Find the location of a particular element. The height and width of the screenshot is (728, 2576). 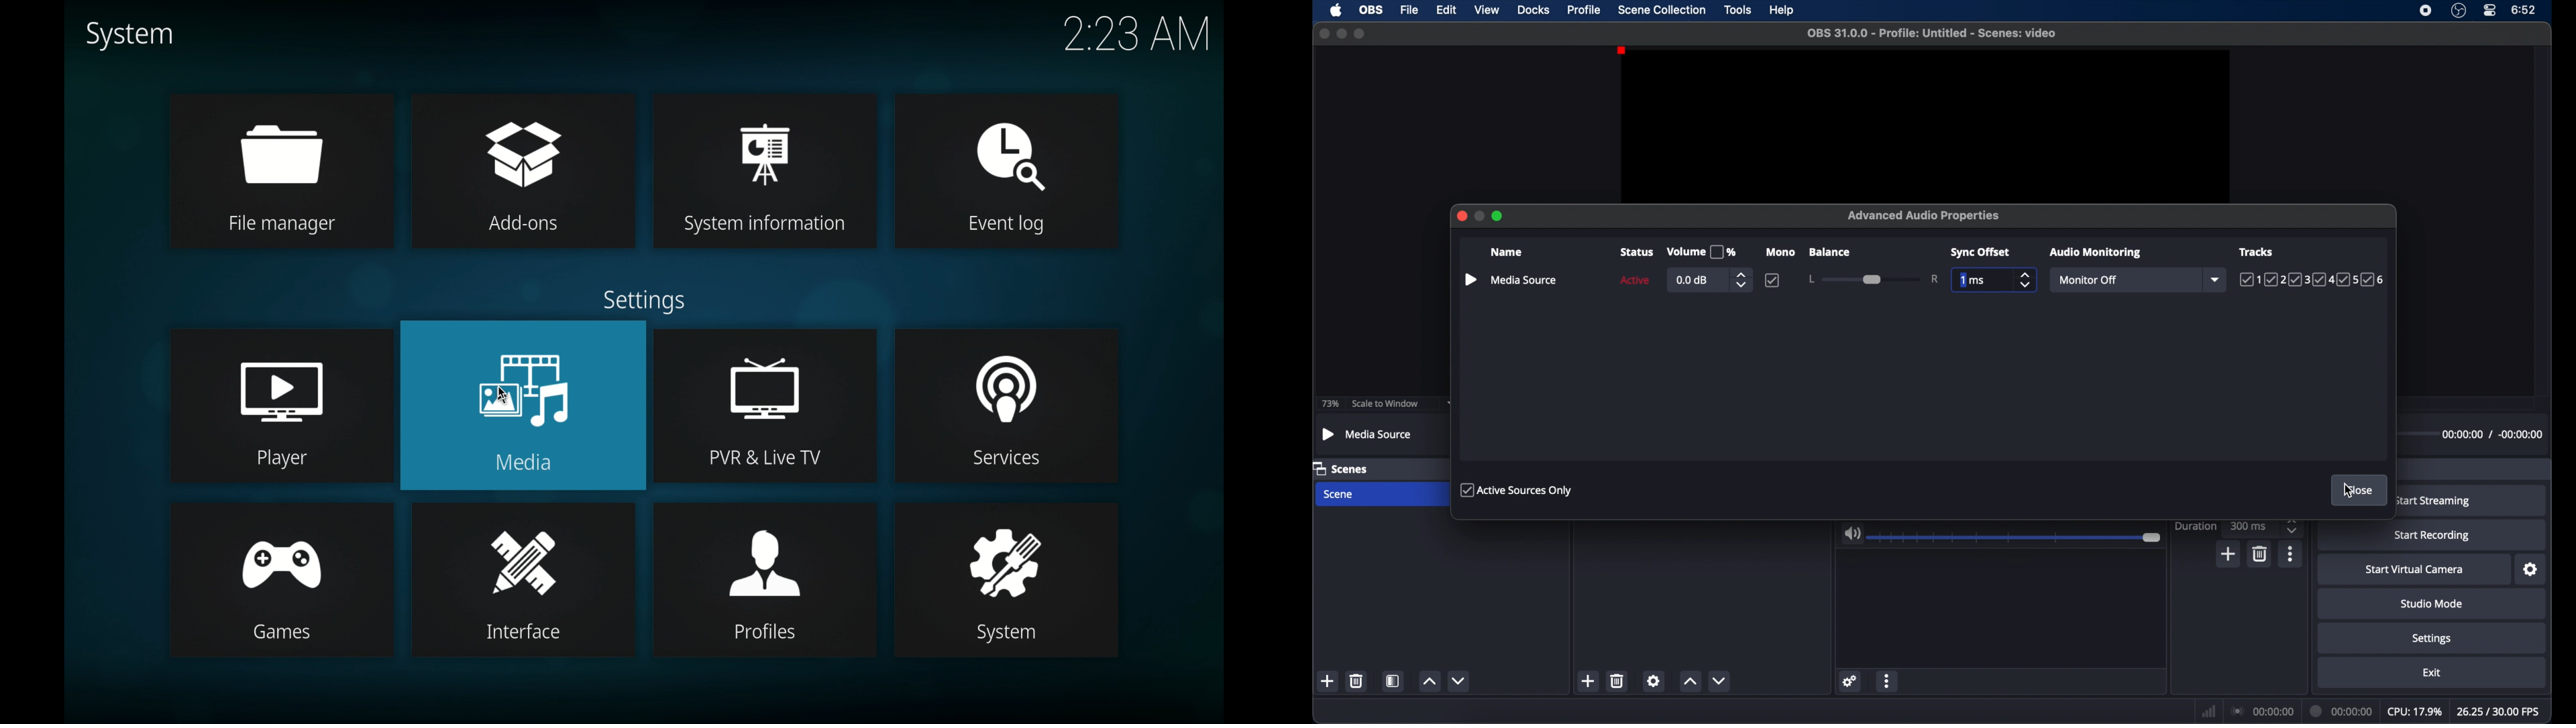

exit is located at coordinates (2432, 674).